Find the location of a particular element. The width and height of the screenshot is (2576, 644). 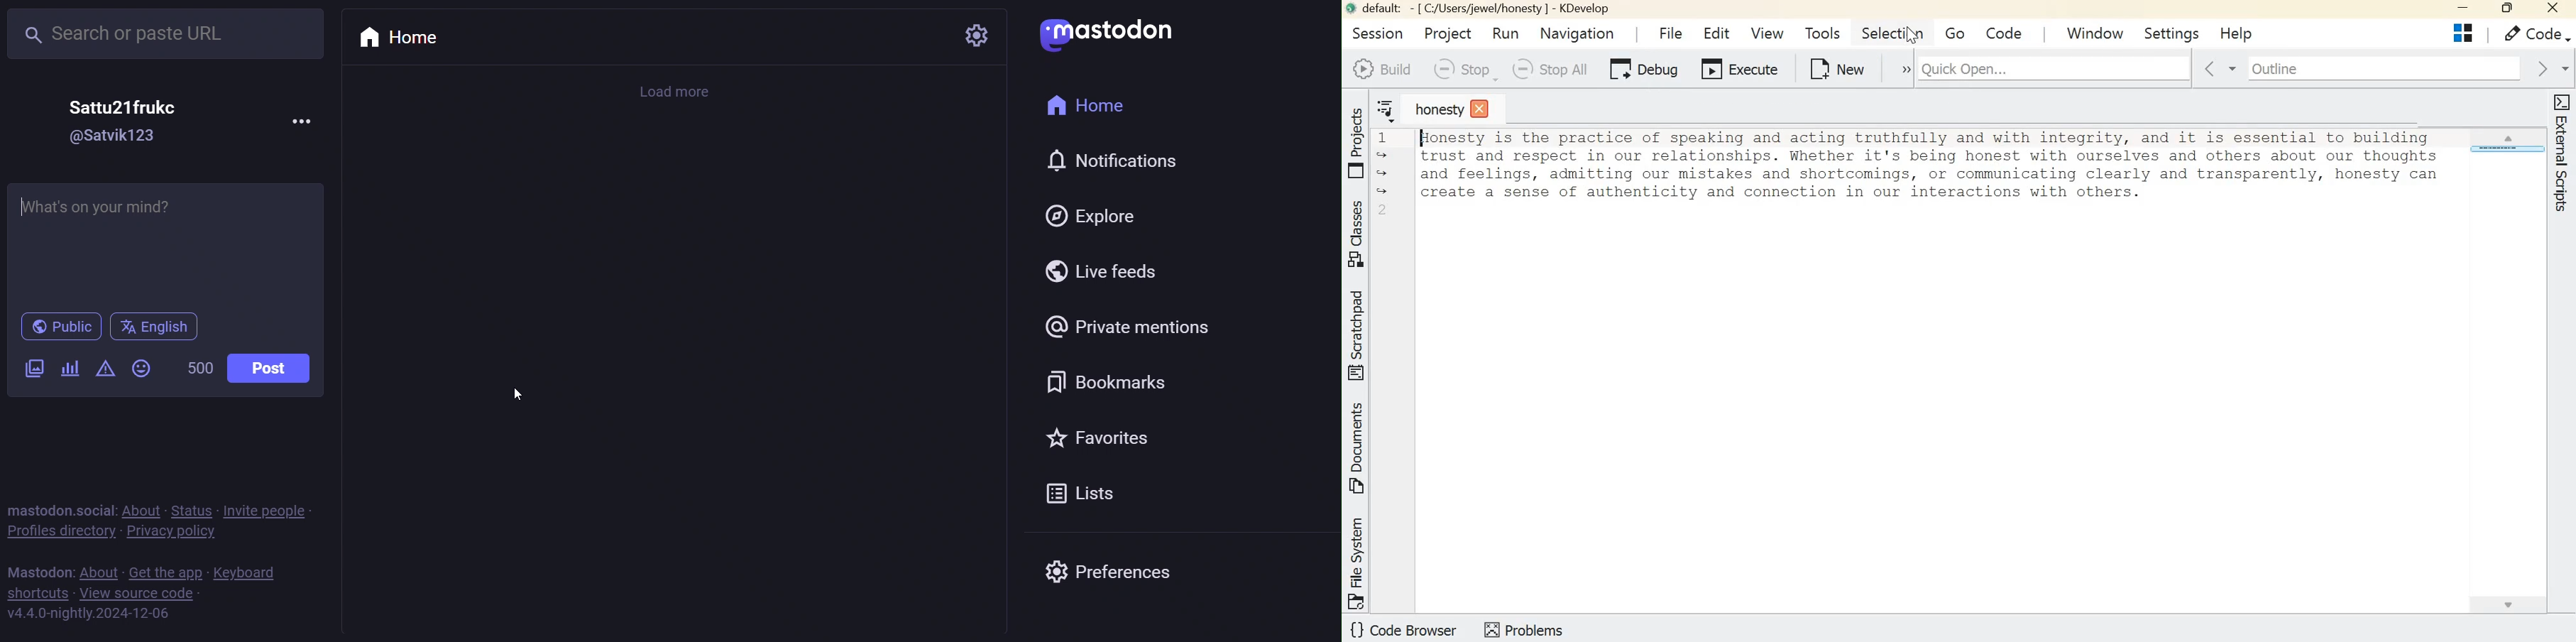

name is located at coordinates (124, 106).